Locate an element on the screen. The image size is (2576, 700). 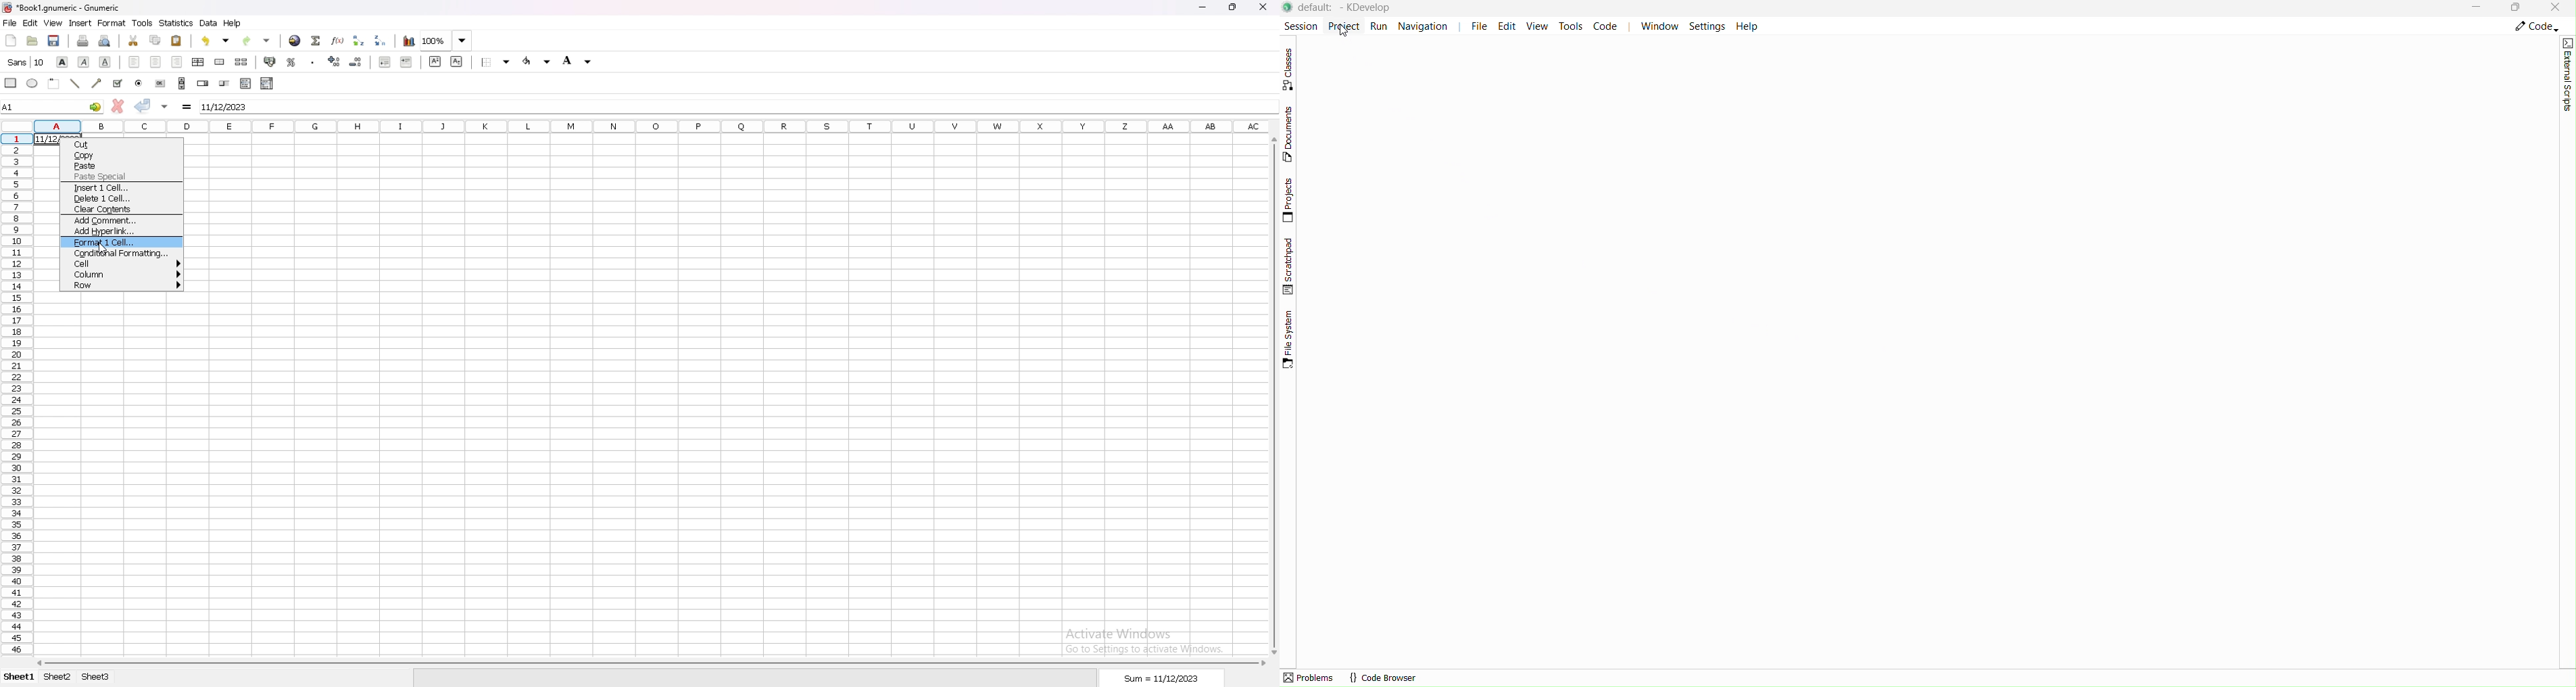
border is located at coordinates (496, 63).